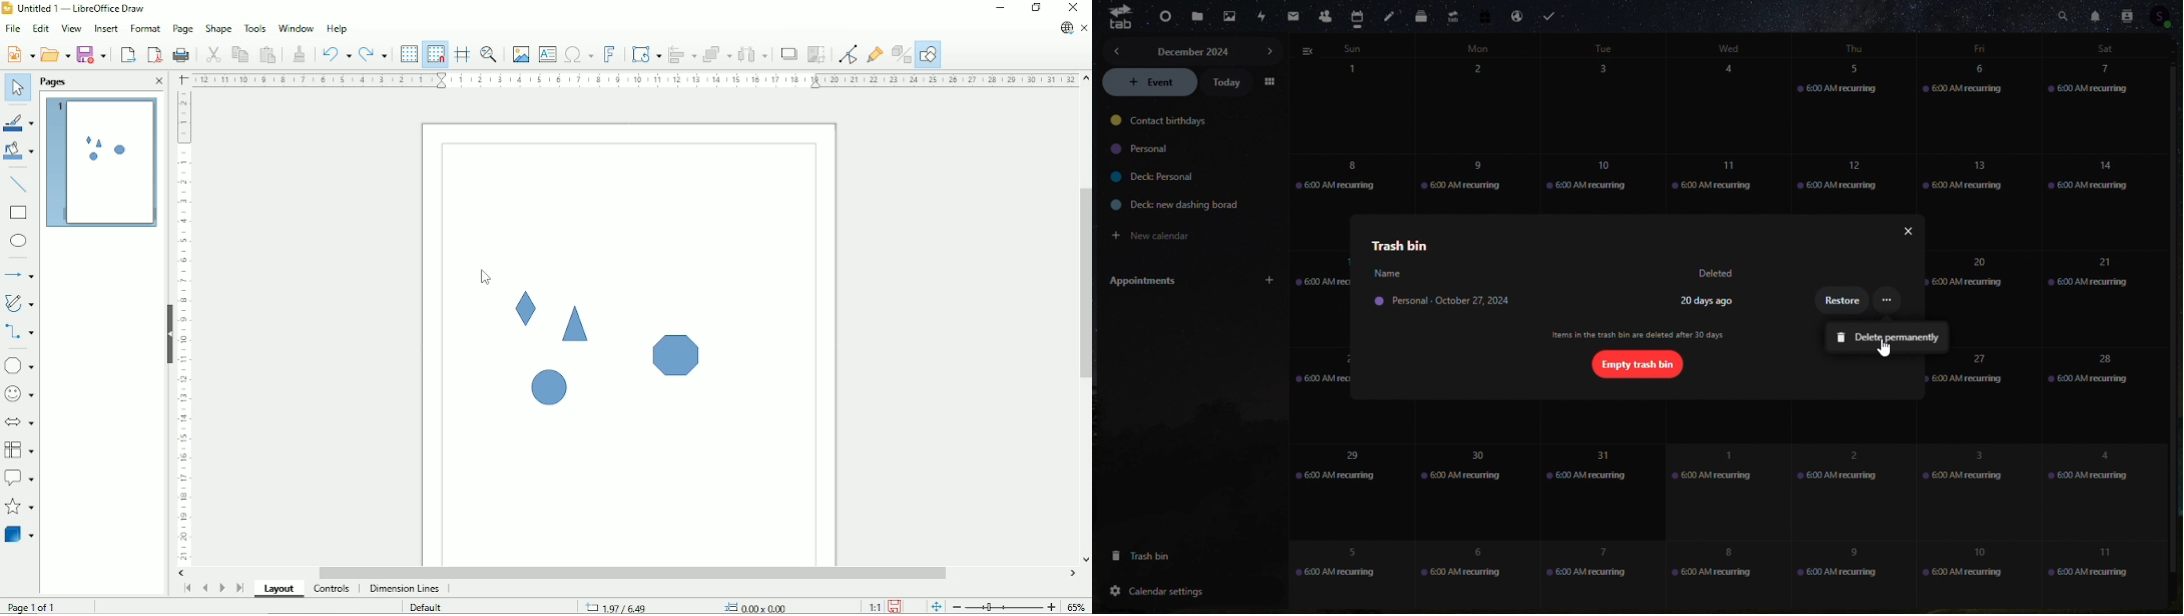  Describe the element at coordinates (1396, 245) in the screenshot. I see `trash bin` at that location.